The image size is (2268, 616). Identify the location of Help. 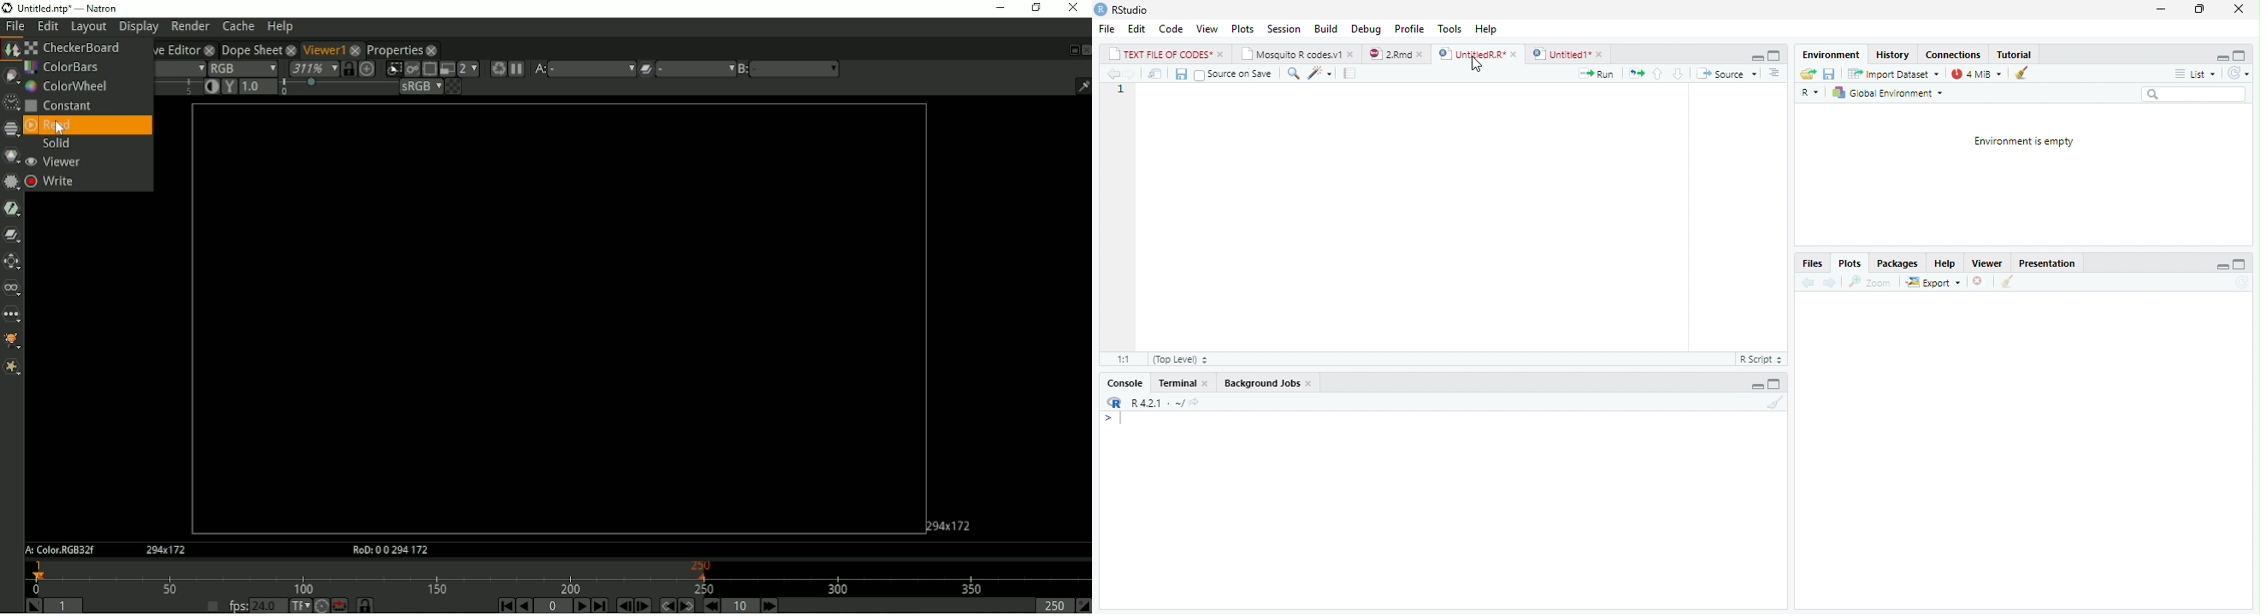
(1947, 263).